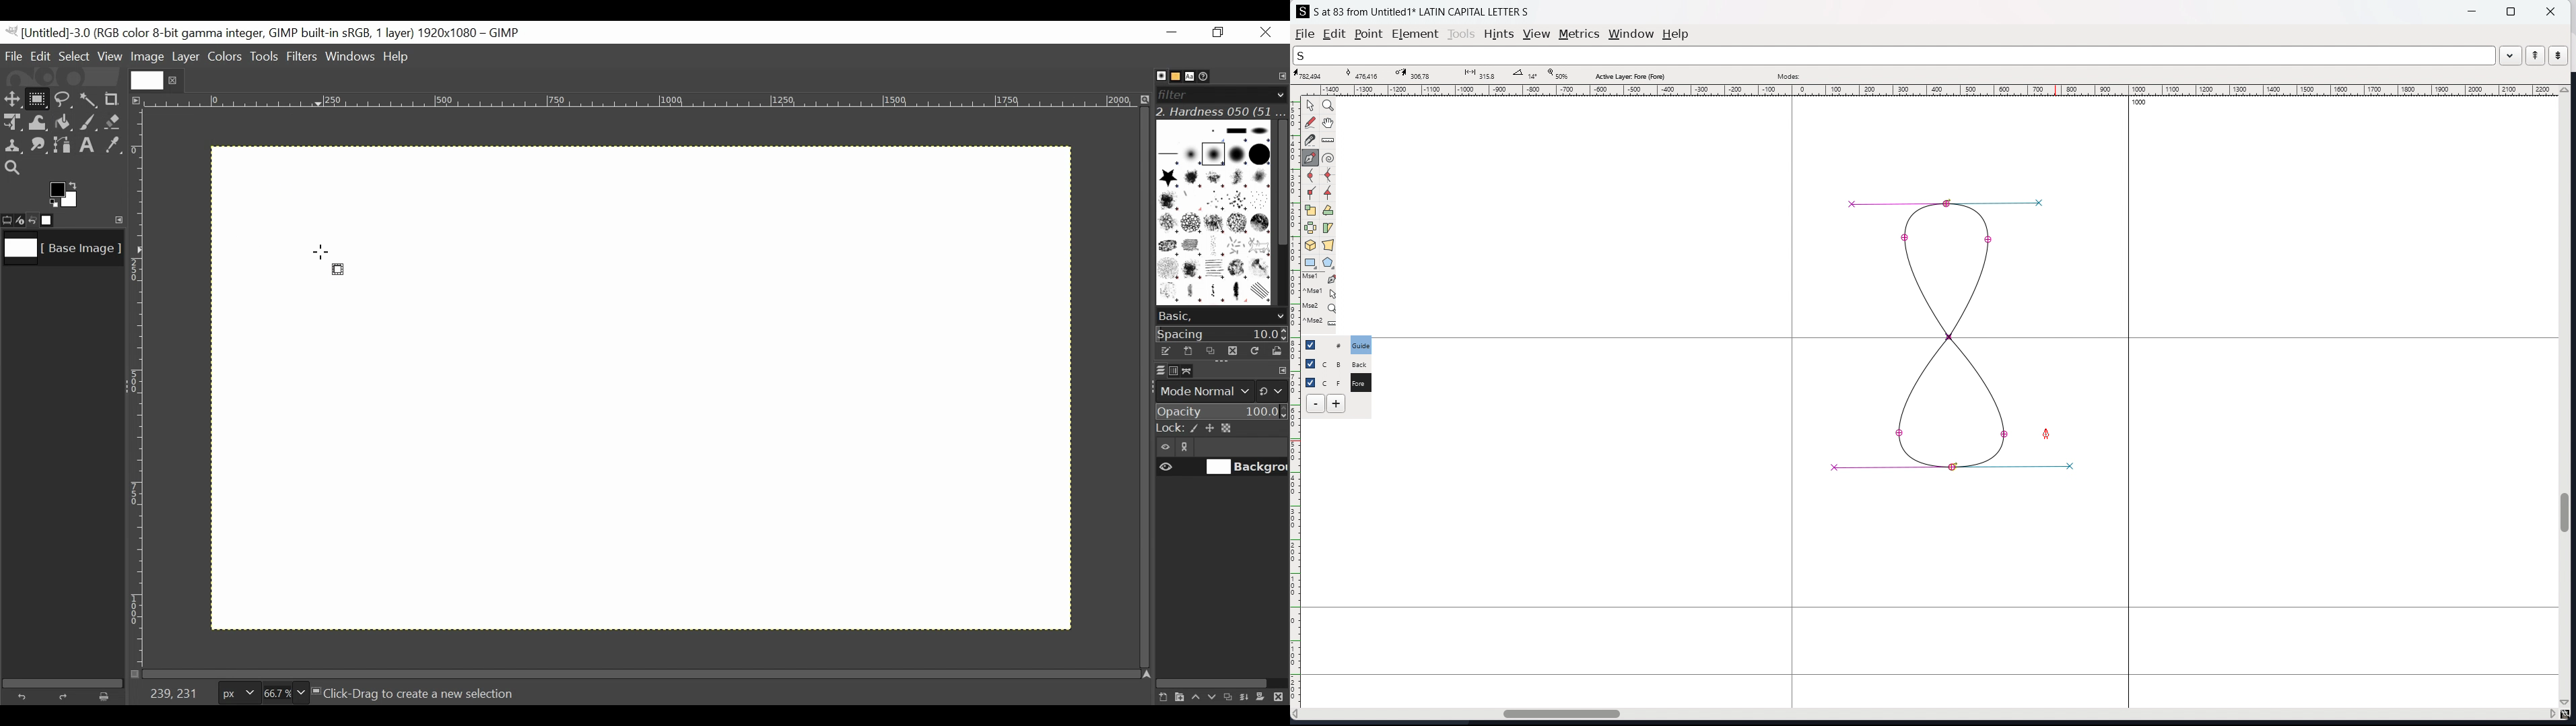 The width and height of the screenshot is (2576, 728). Describe the element at coordinates (1336, 403) in the screenshot. I see `add layers` at that location.